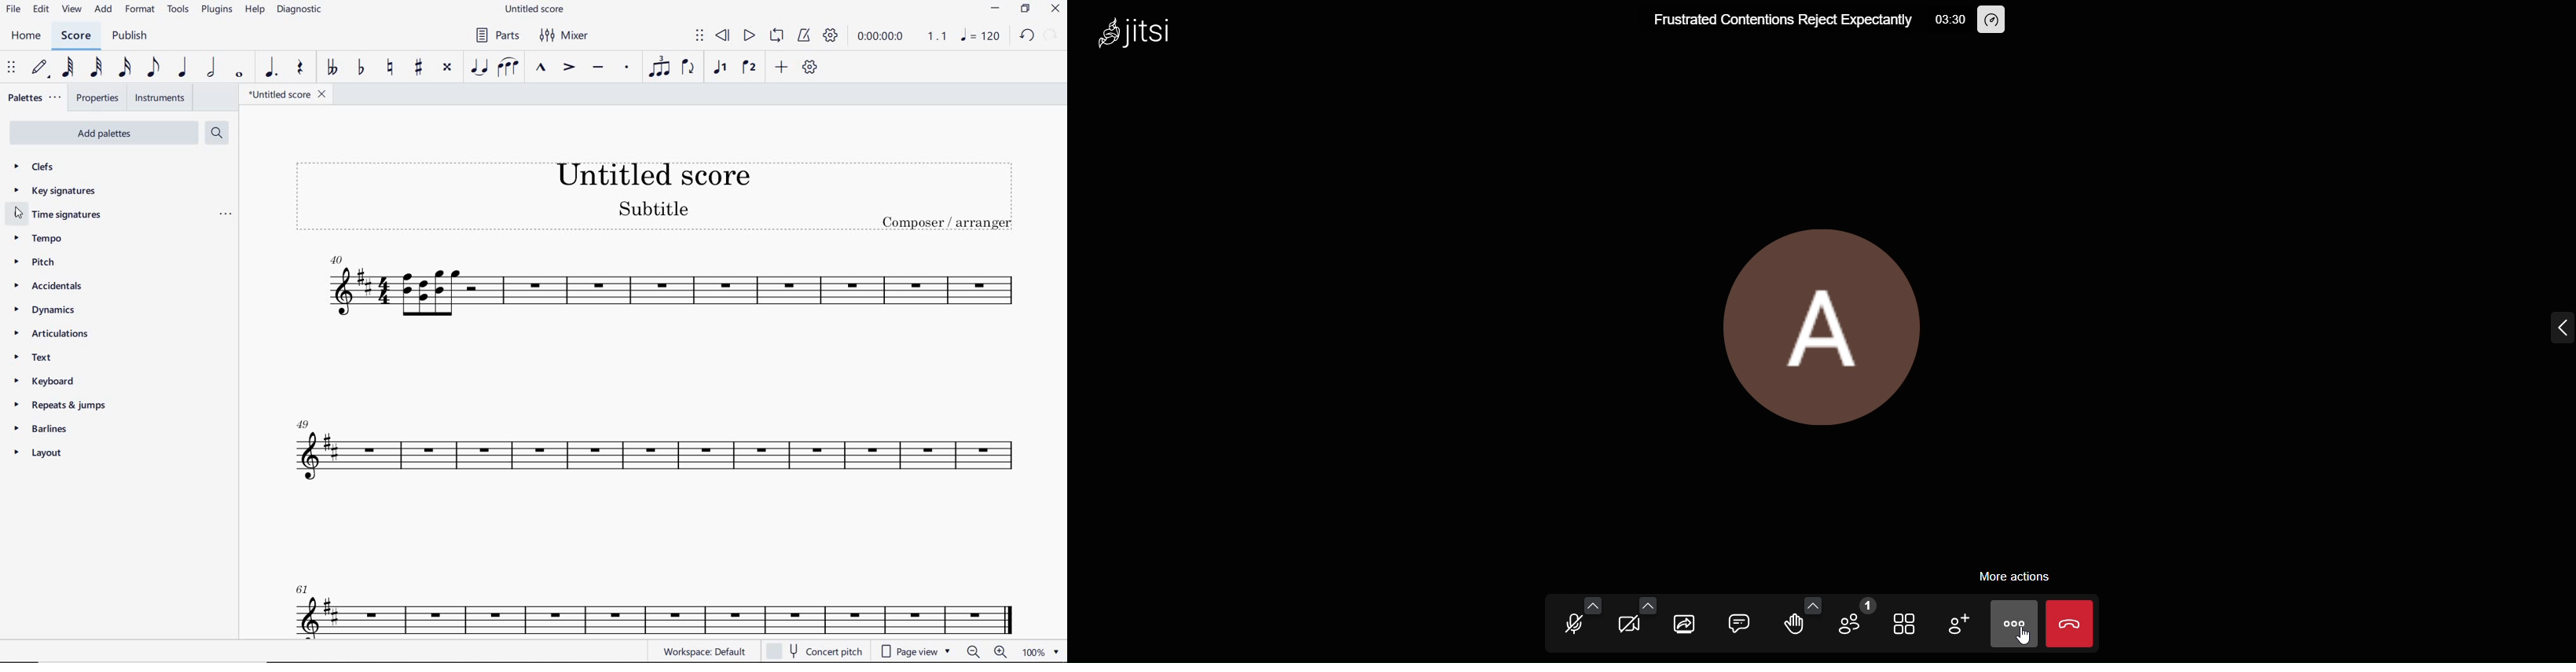 Image resolution: width=2576 pixels, height=672 pixels. I want to click on Frustrated Contentions Reject Expectantly, so click(1781, 24).